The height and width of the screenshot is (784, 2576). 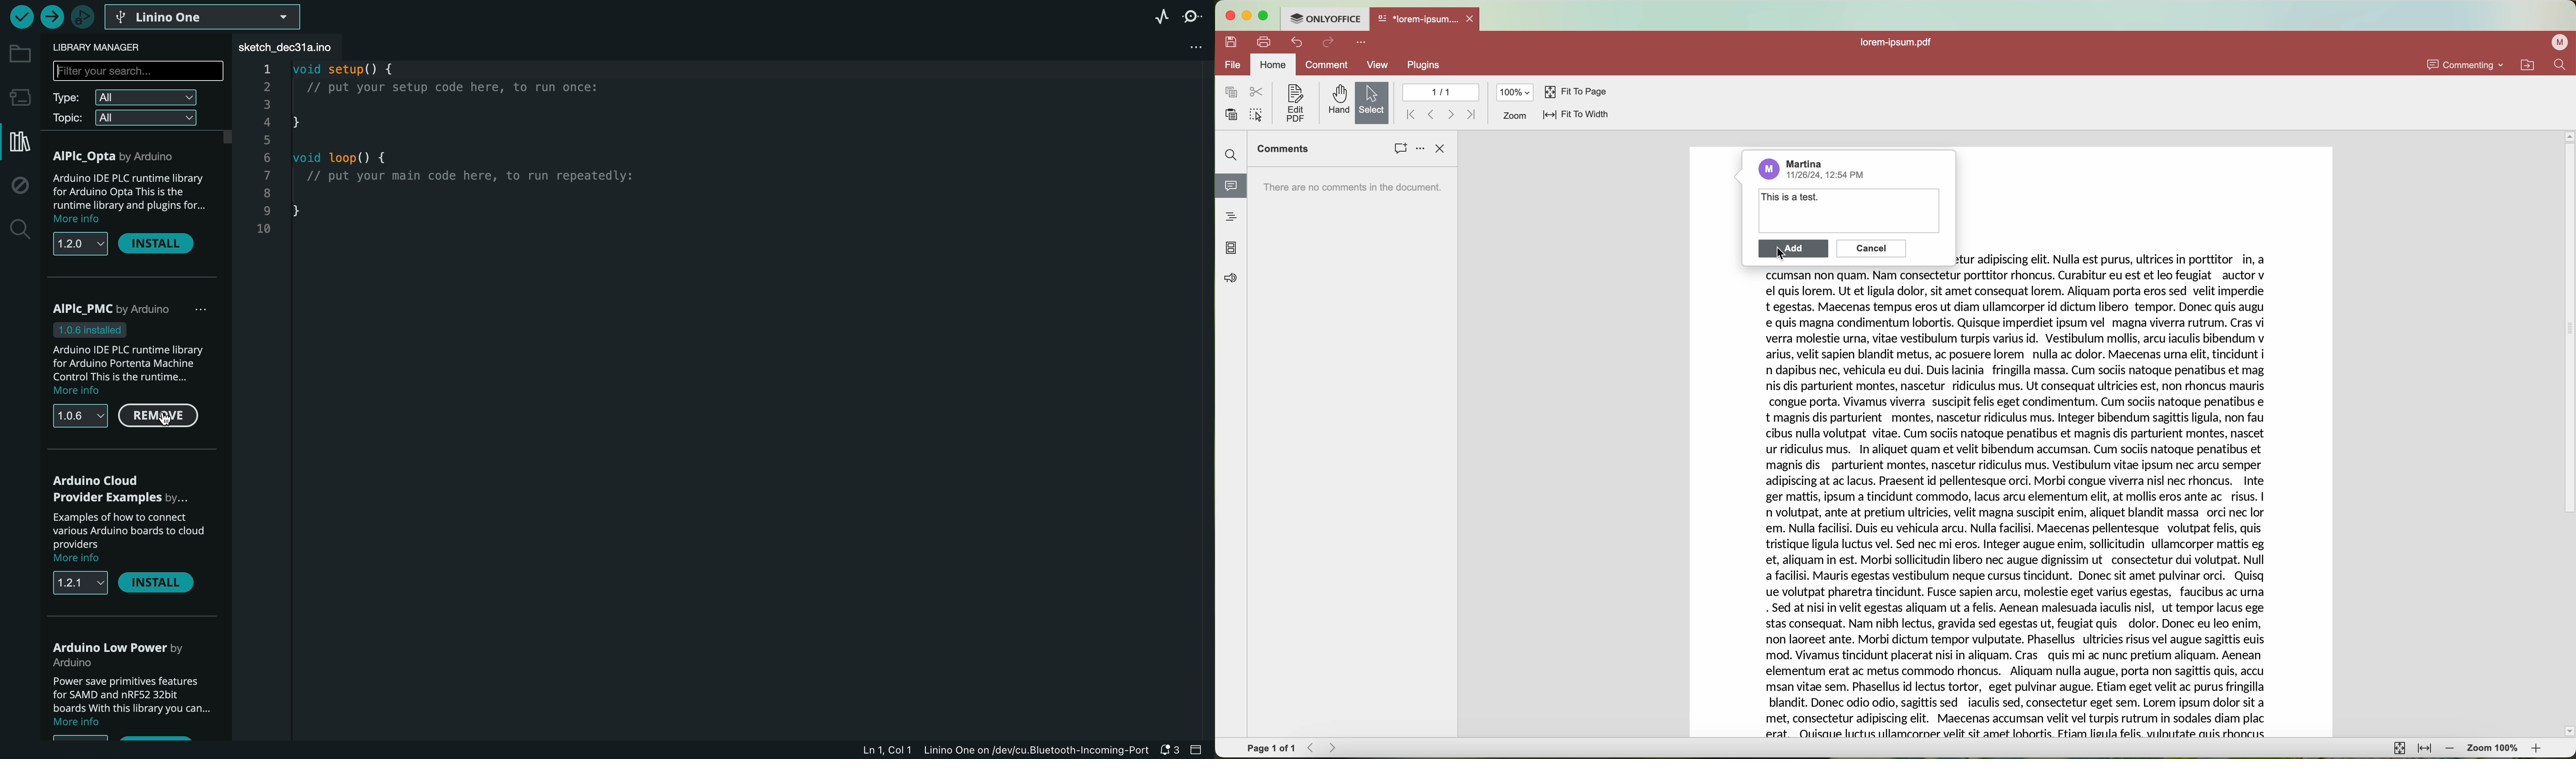 What do you see at coordinates (1273, 64) in the screenshot?
I see `home` at bounding box center [1273, 64].